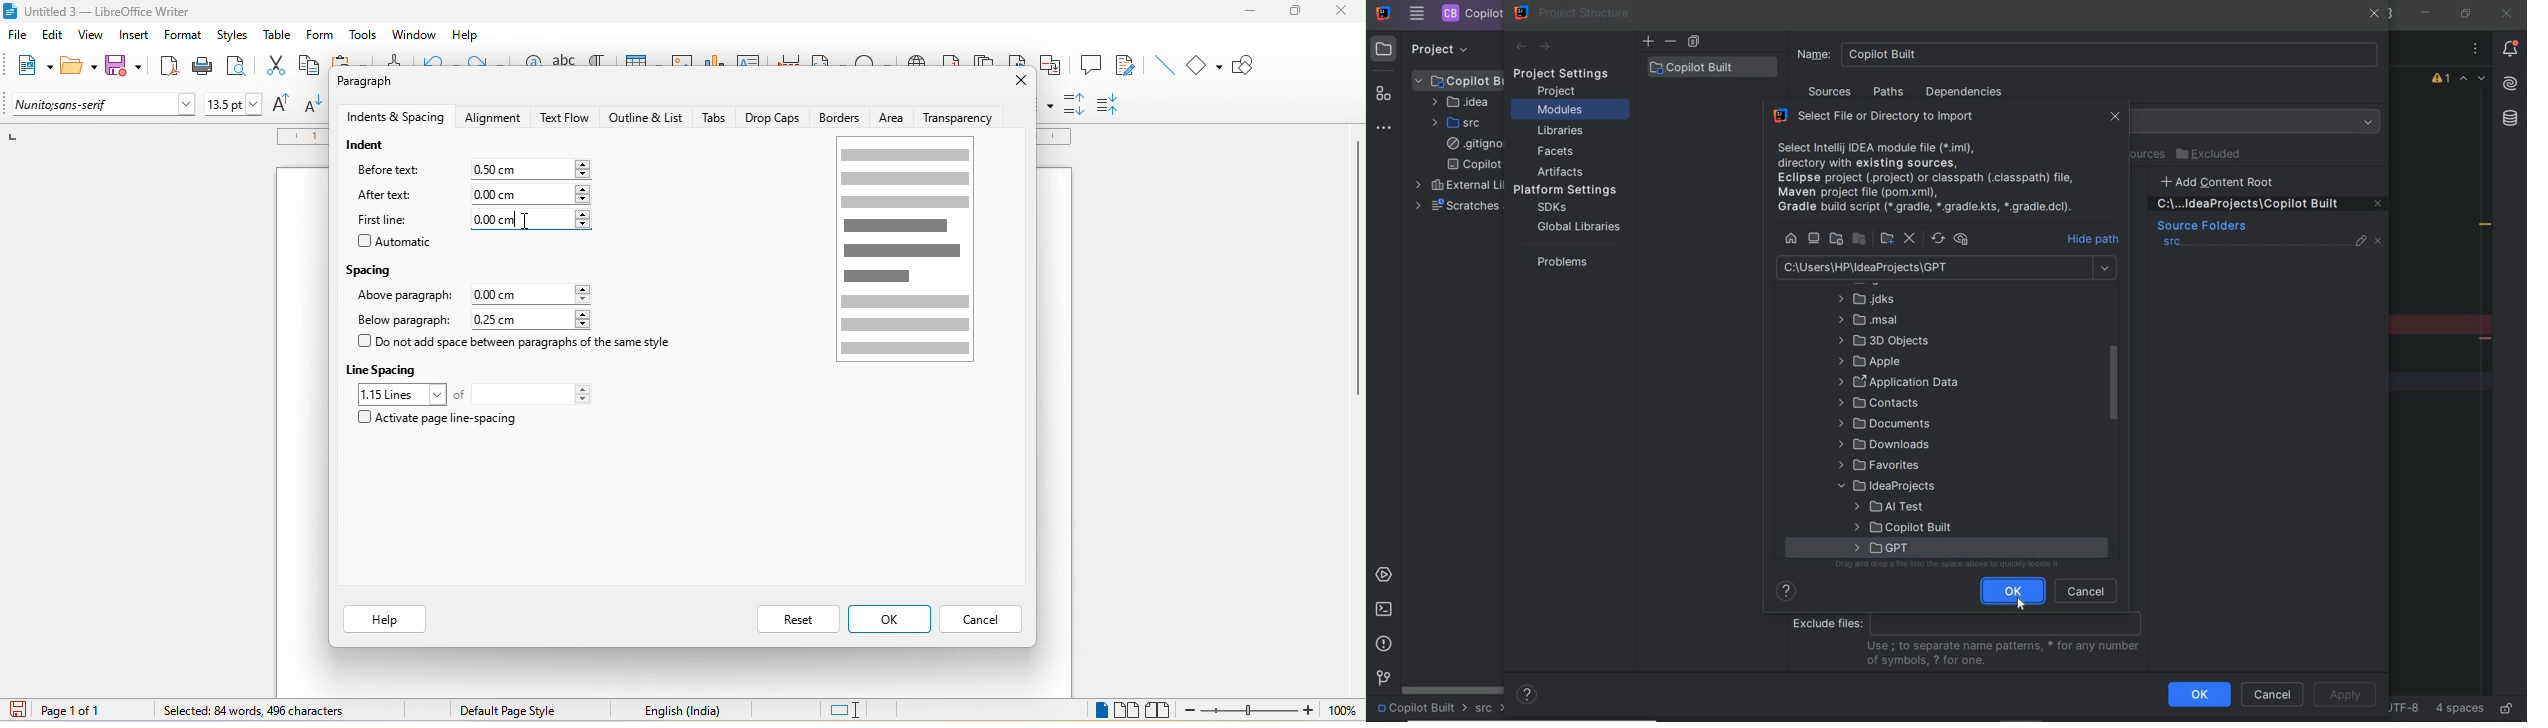  Describe the element at coordinates (1249, 13) in the screenshot. I see `minimize` at that location.